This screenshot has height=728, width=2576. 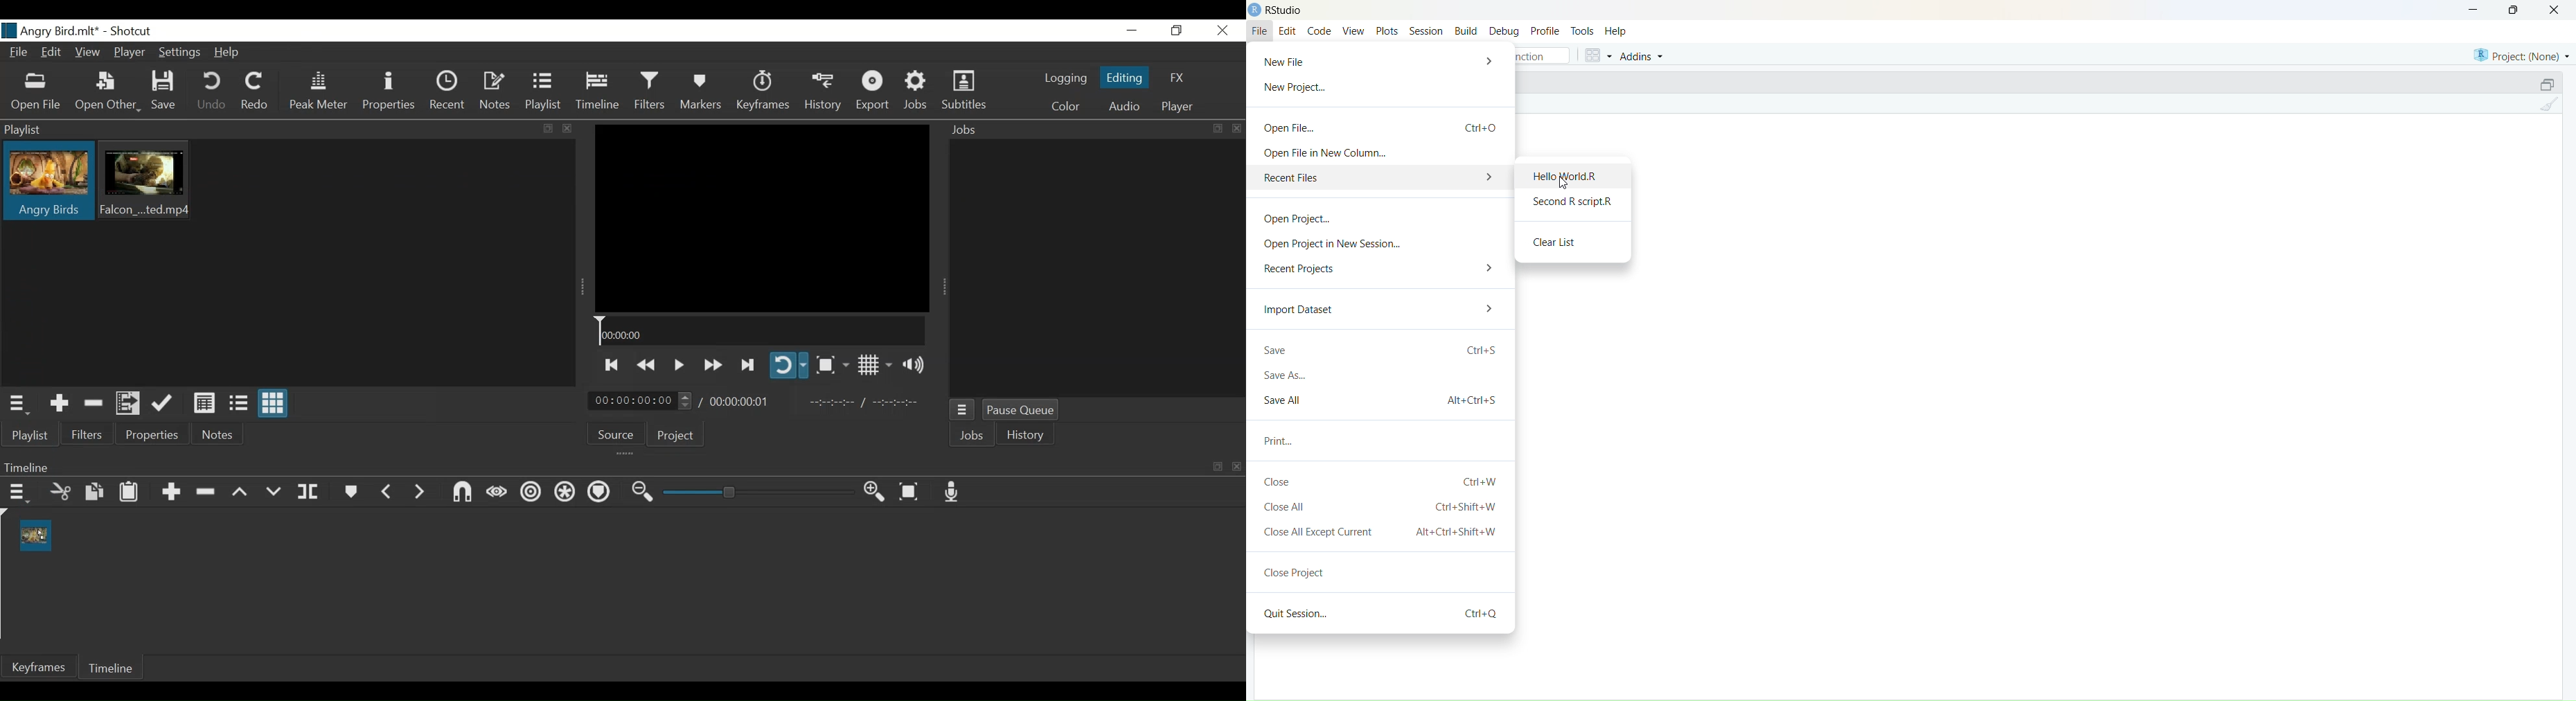 What do you see at coordinates (1304, 216) in the screenshot?
I see `Open Project.` at bounding box center [1304, 216].